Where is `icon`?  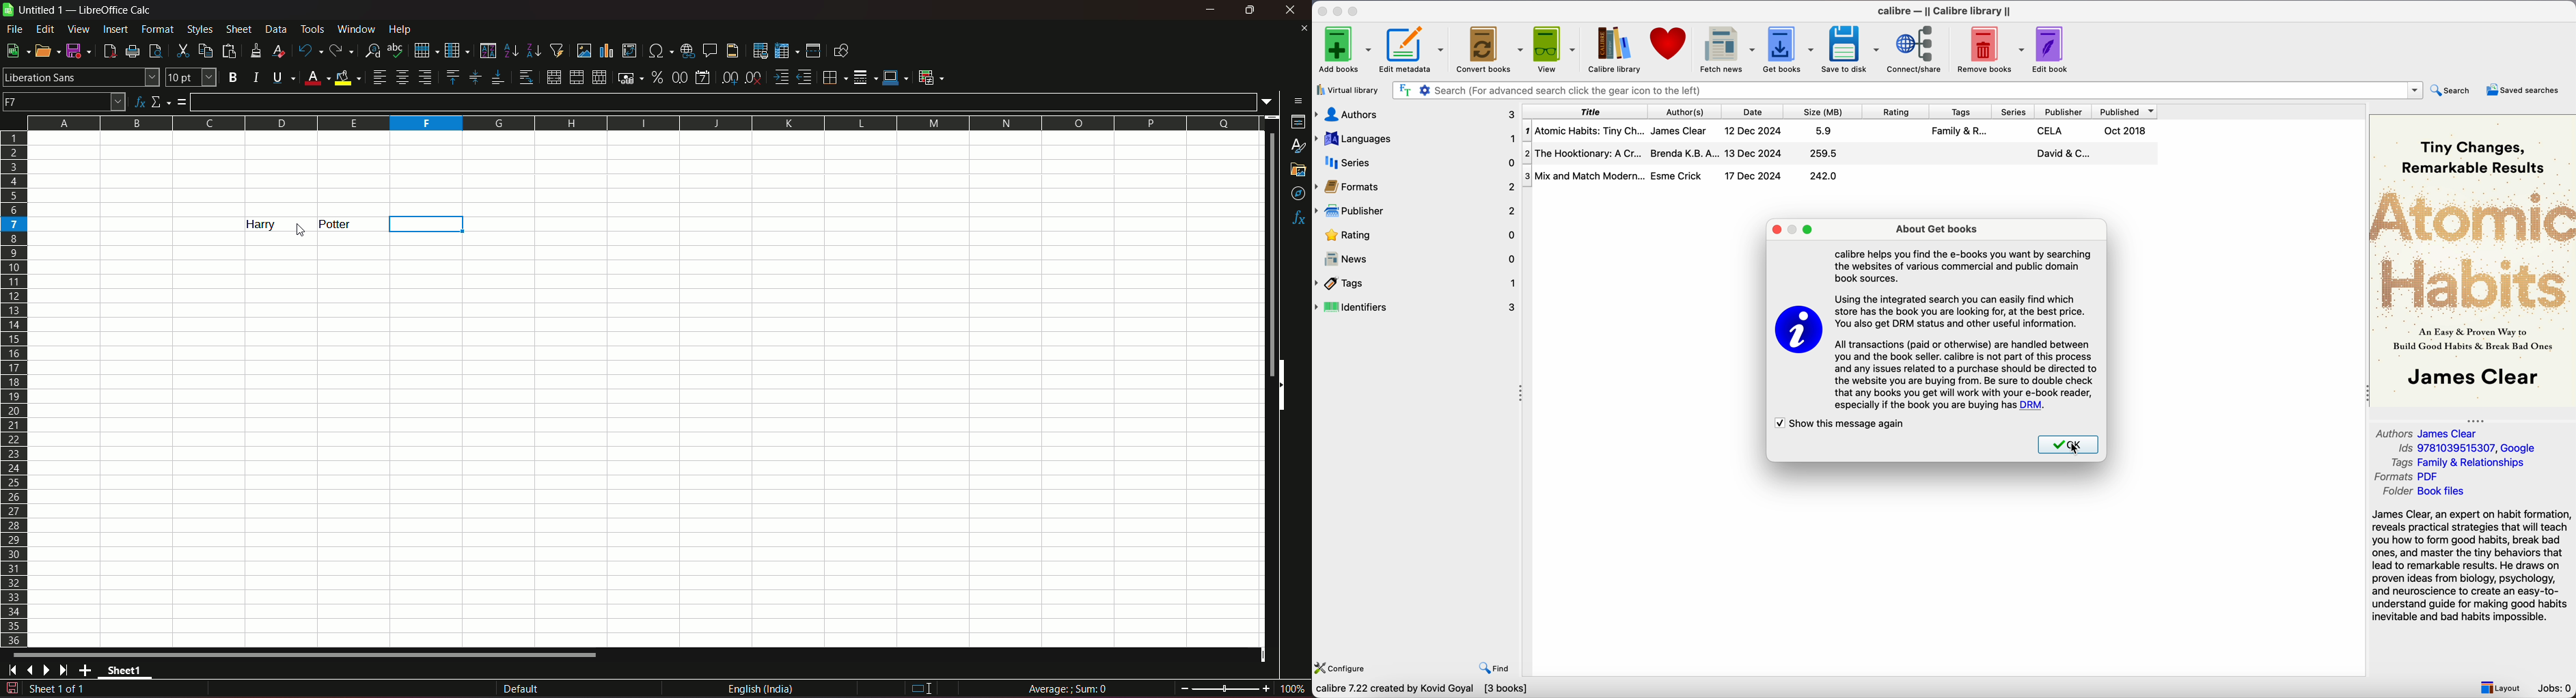
icon is located at coordinates (1800, 331).